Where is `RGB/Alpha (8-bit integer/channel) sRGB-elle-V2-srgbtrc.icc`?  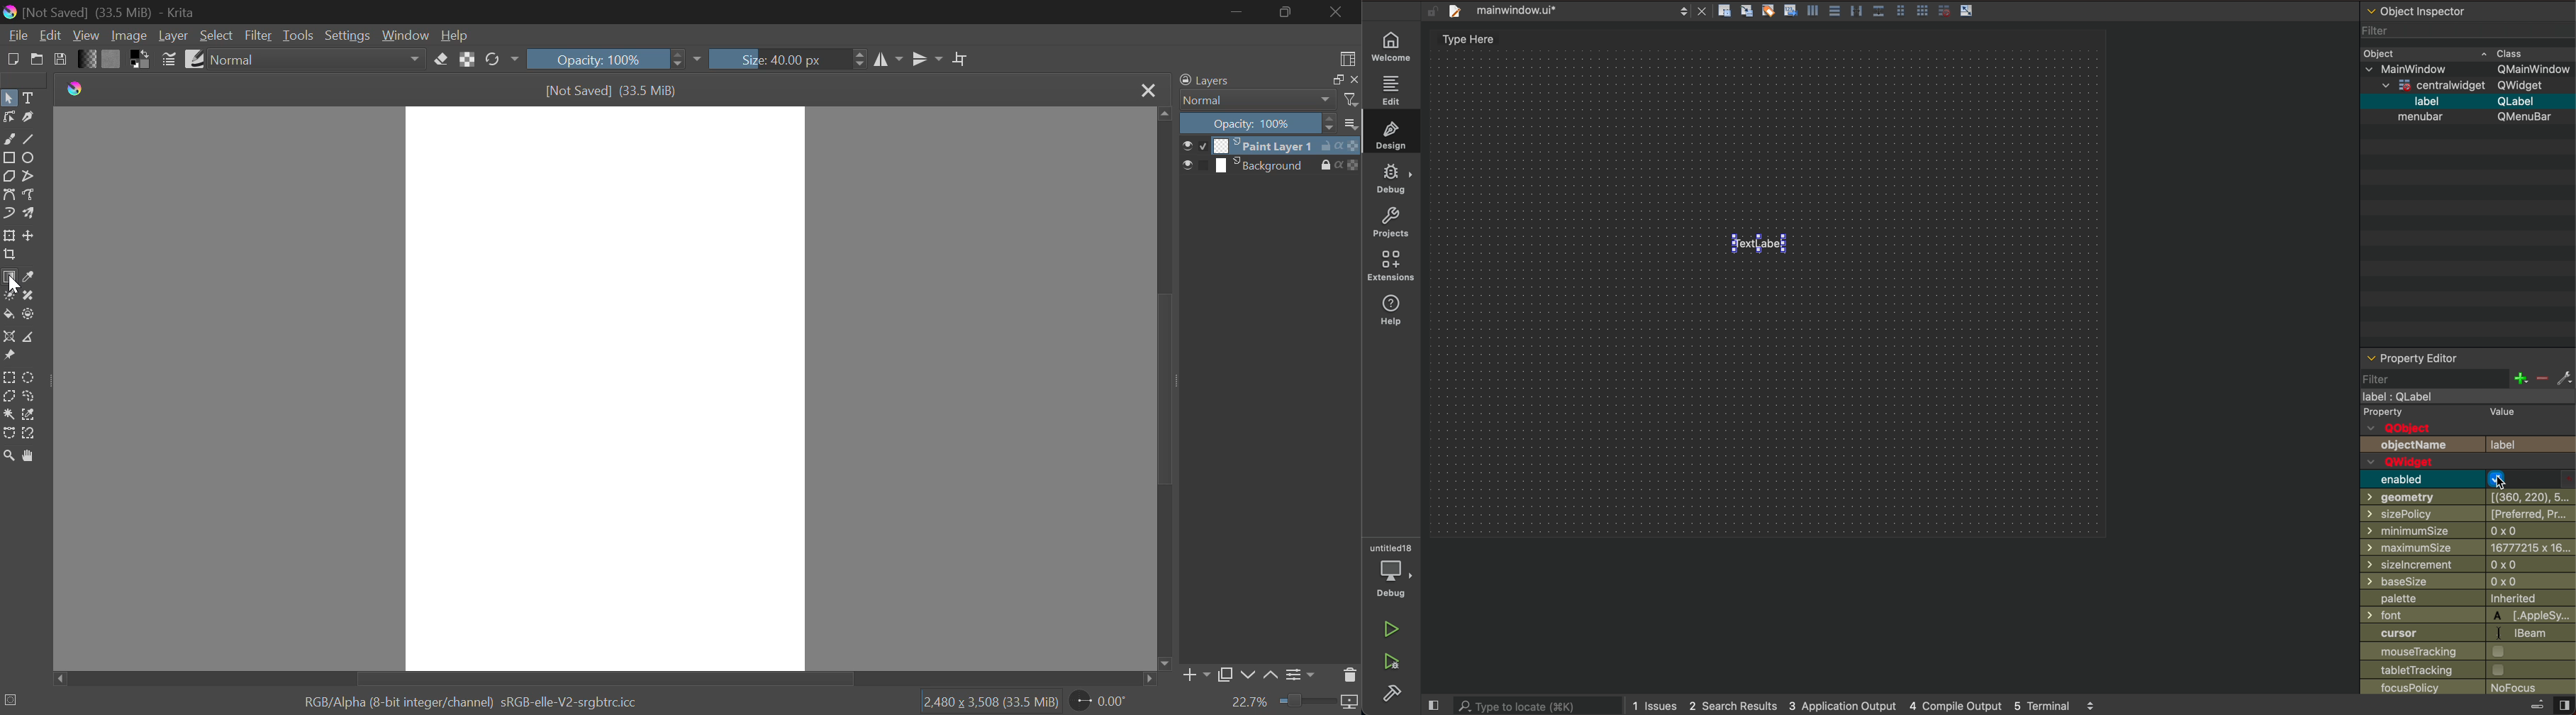
RGB/Alpha (8-bit integer/channel) sRGB-elle-V2-srgbtrc.icc is located at coordinates (476, 700).